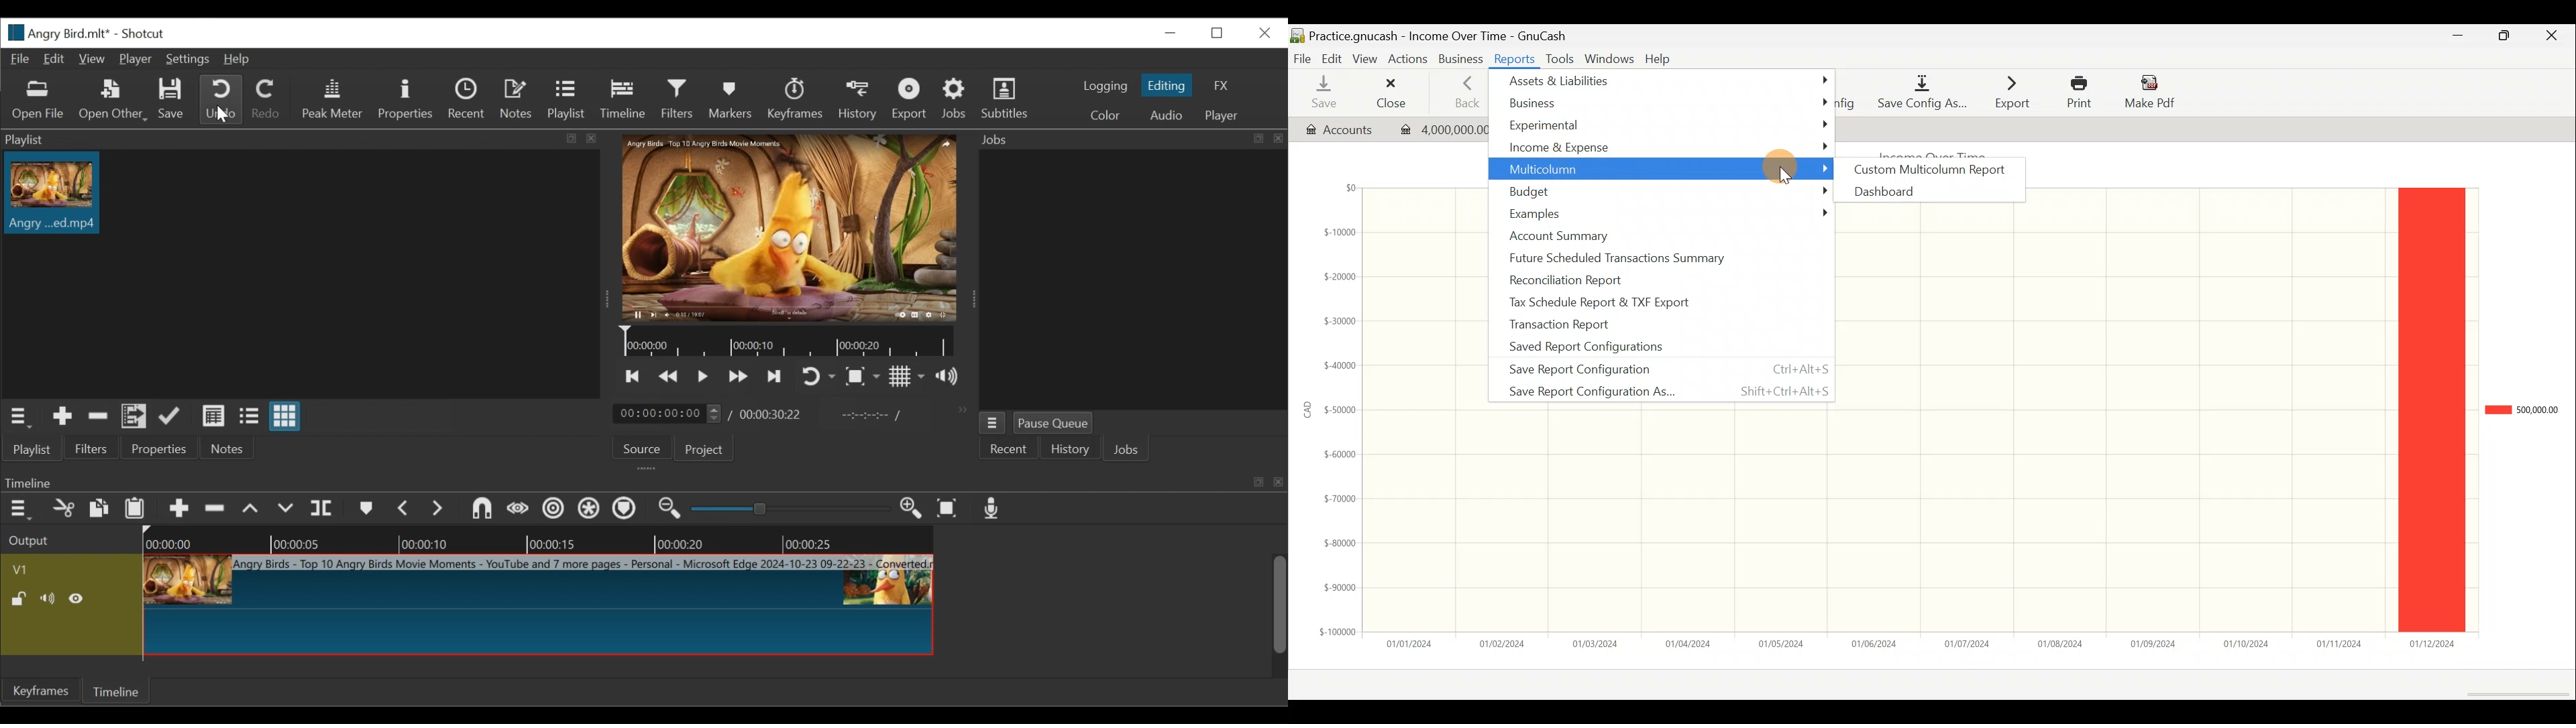 This screenshot has height=728, width=2576. What do you see at coordinates (468, 100) in the screenshot?
I see `Recent` at bounding box center [468, 100].